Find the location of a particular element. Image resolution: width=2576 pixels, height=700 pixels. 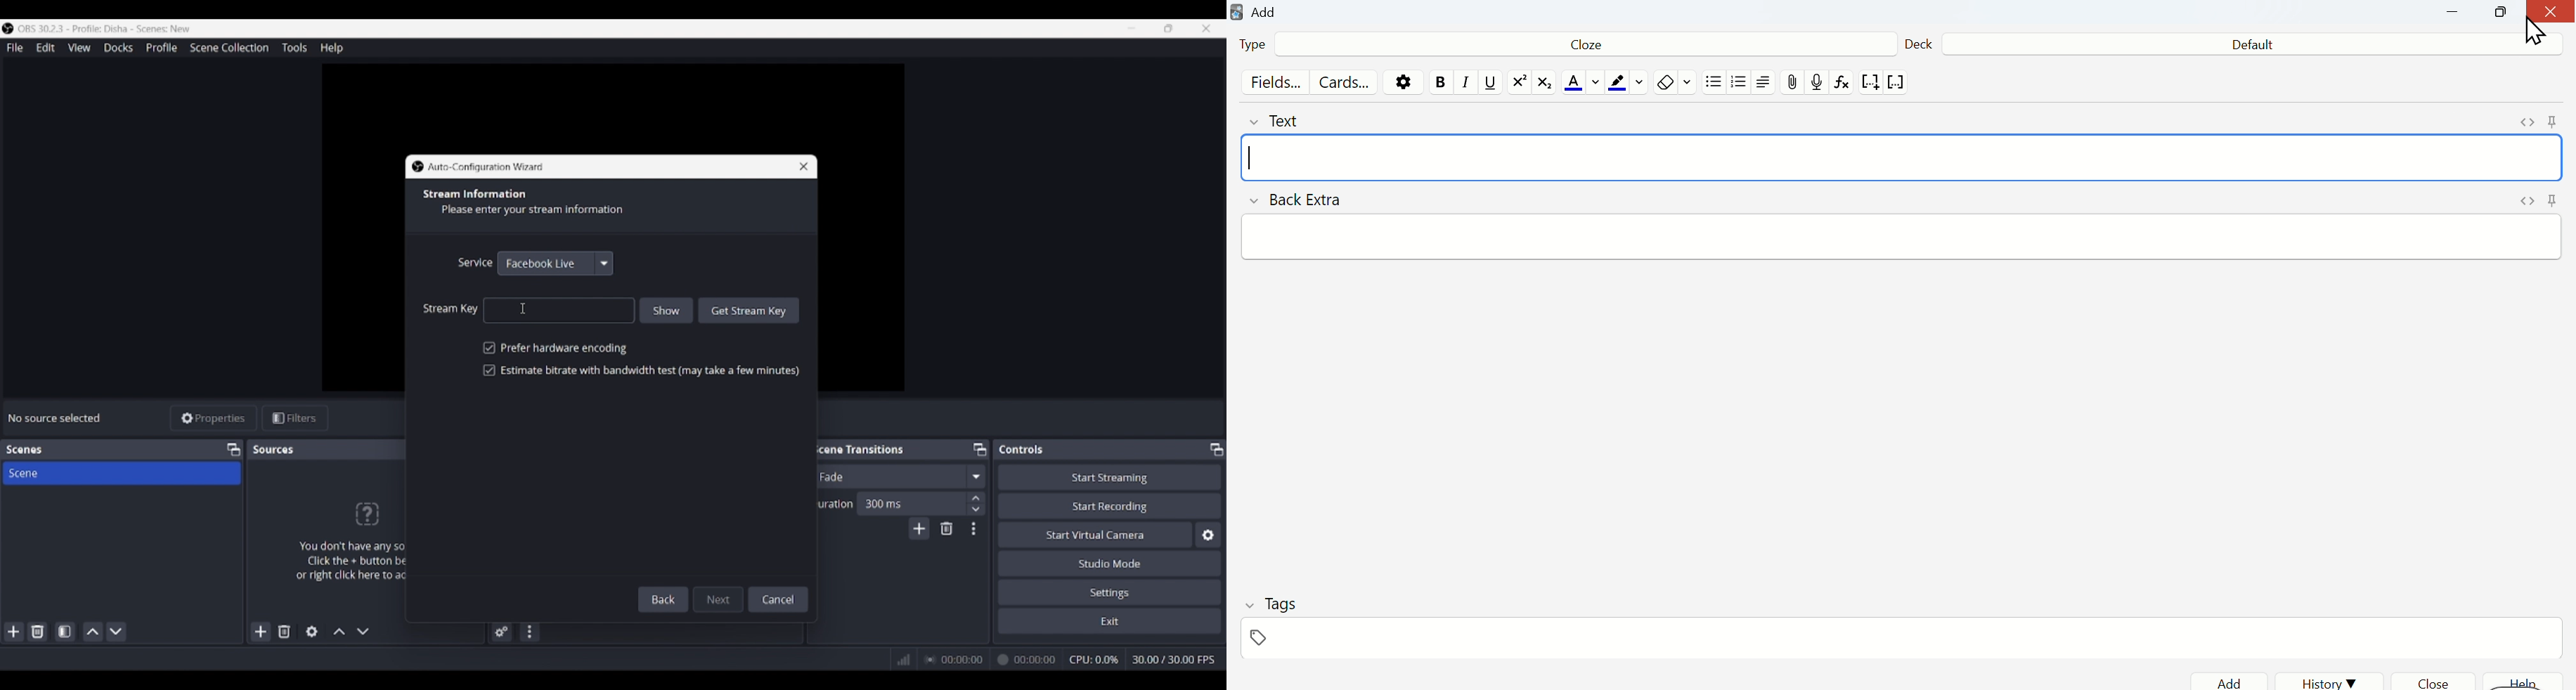

Text cursor is located at coordinates (1253, 160).